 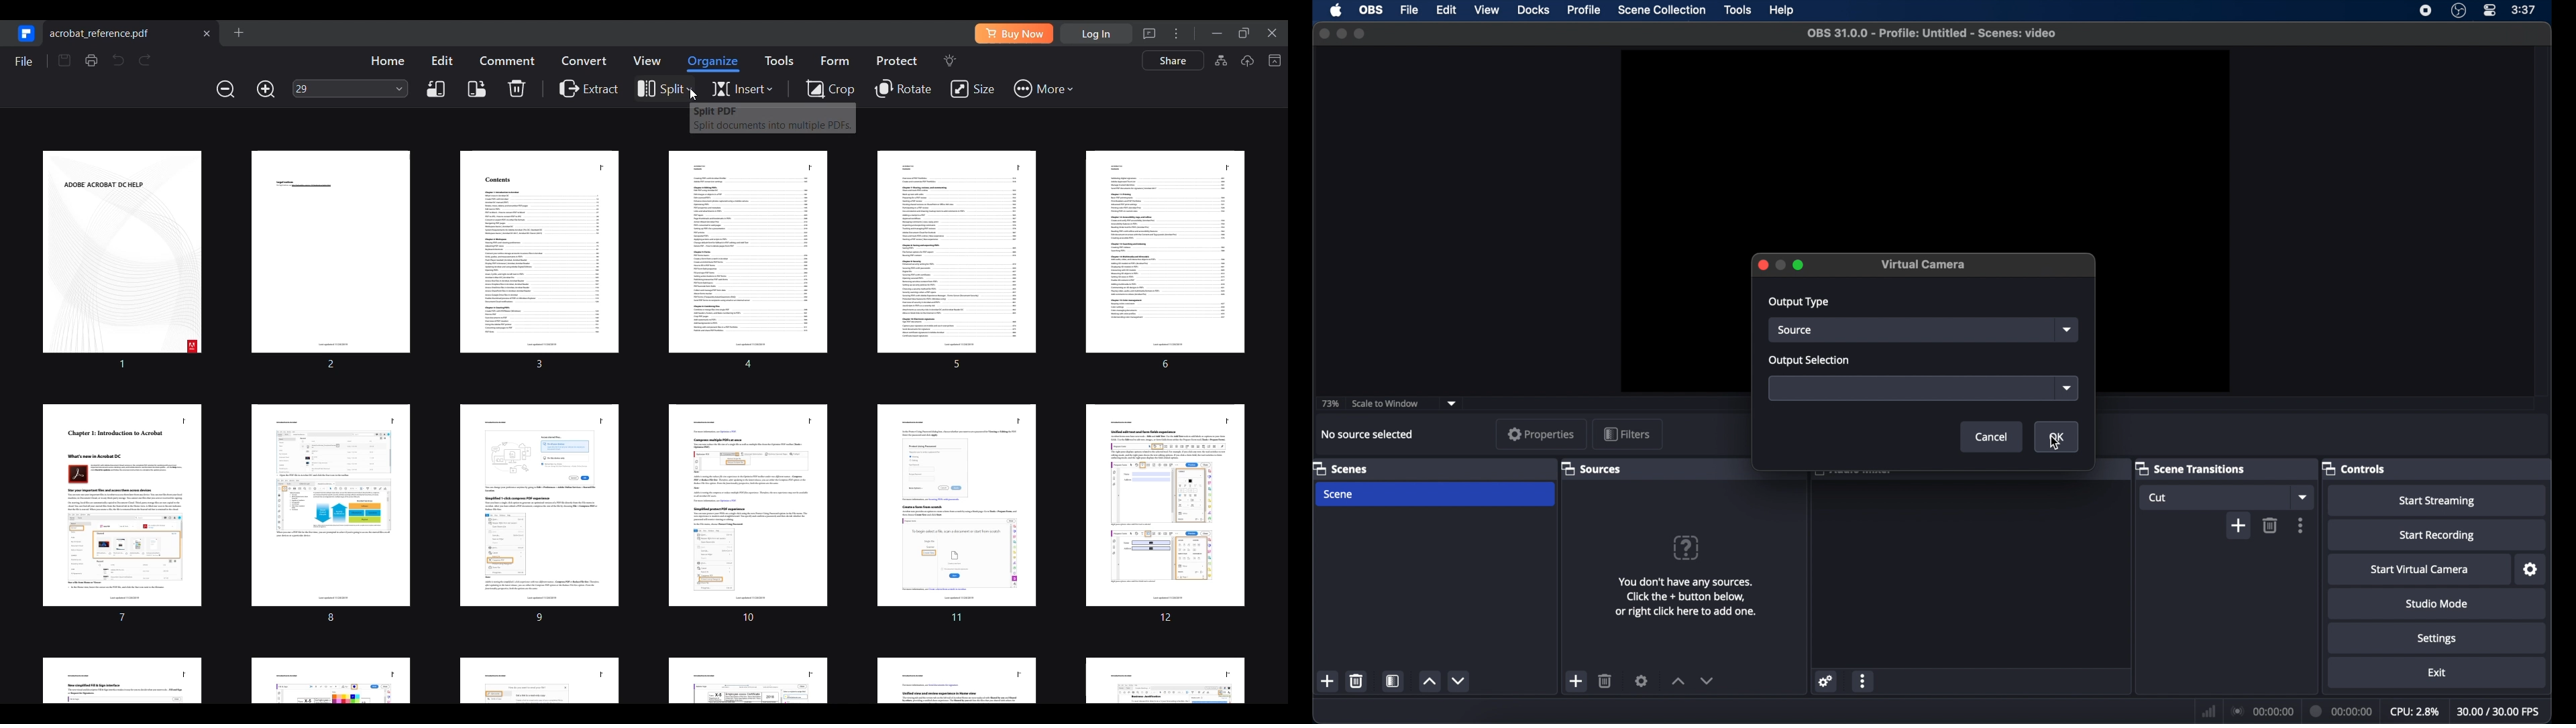 What do you see at coordinates (1642, 680) in the screenshot?
I see `settings` at bounding box center [1642, 680].